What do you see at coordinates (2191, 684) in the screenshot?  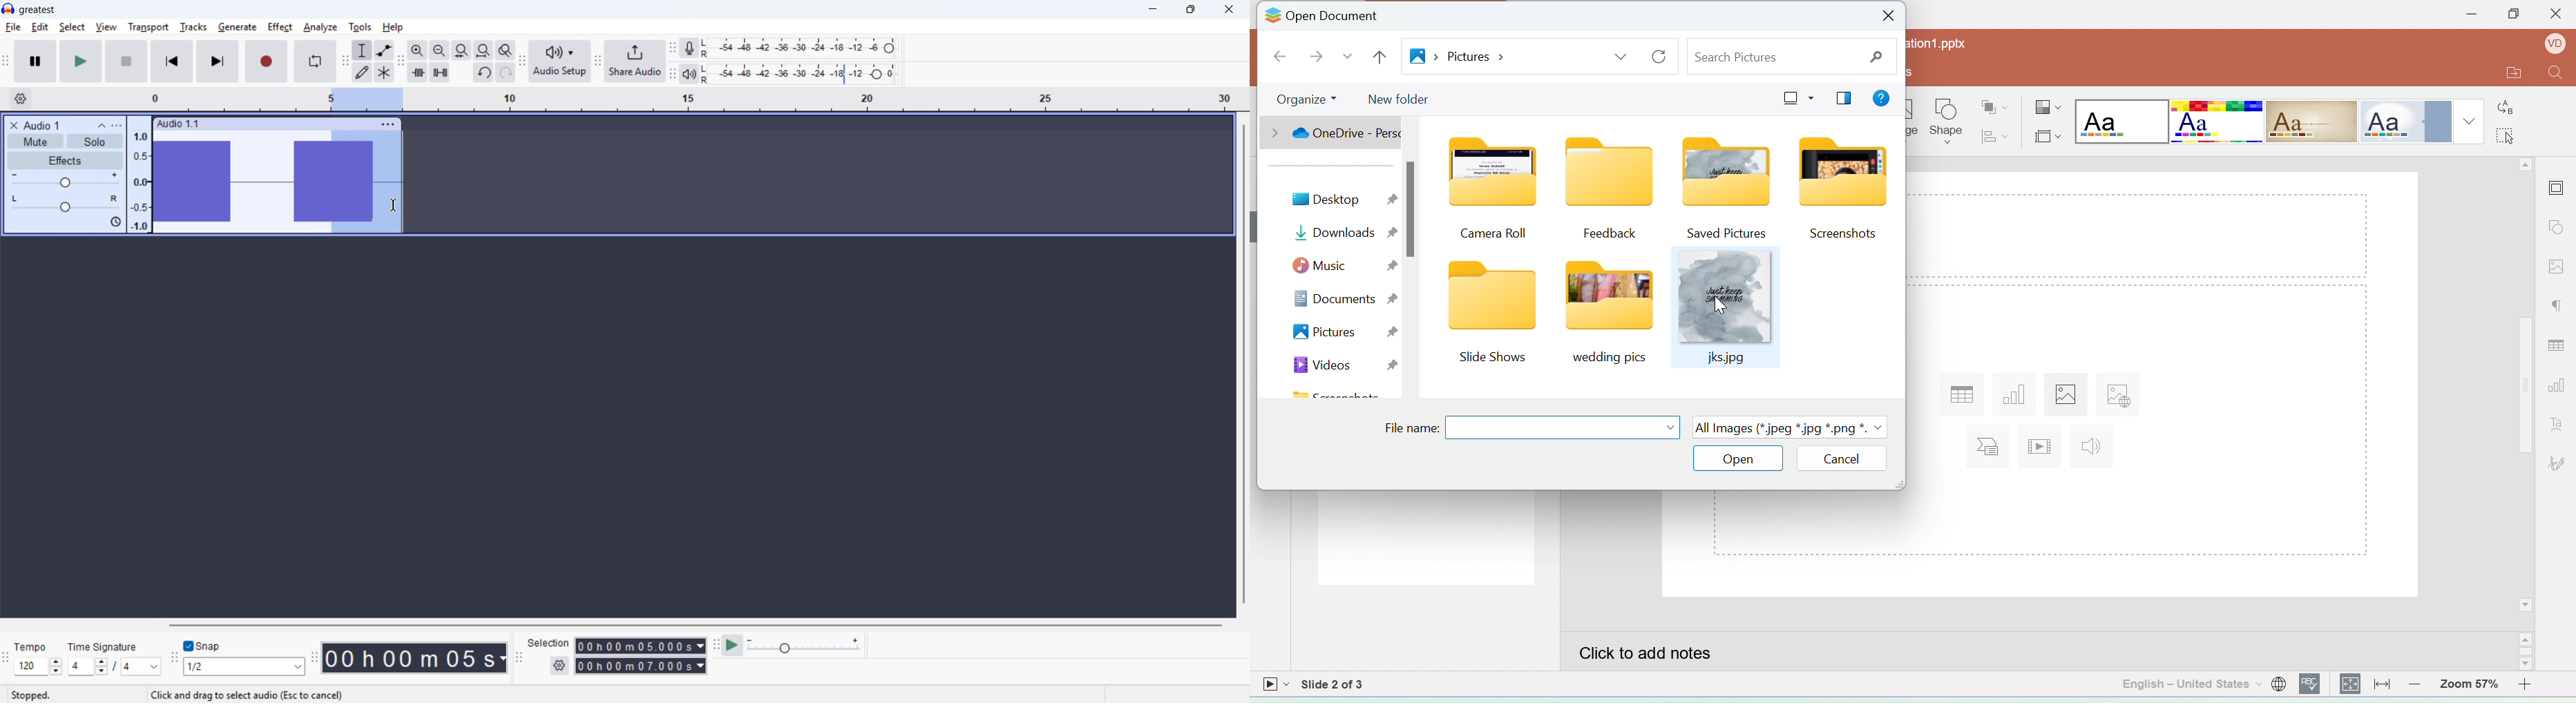 I see `Set text language` at bounding box center [2191, 684].